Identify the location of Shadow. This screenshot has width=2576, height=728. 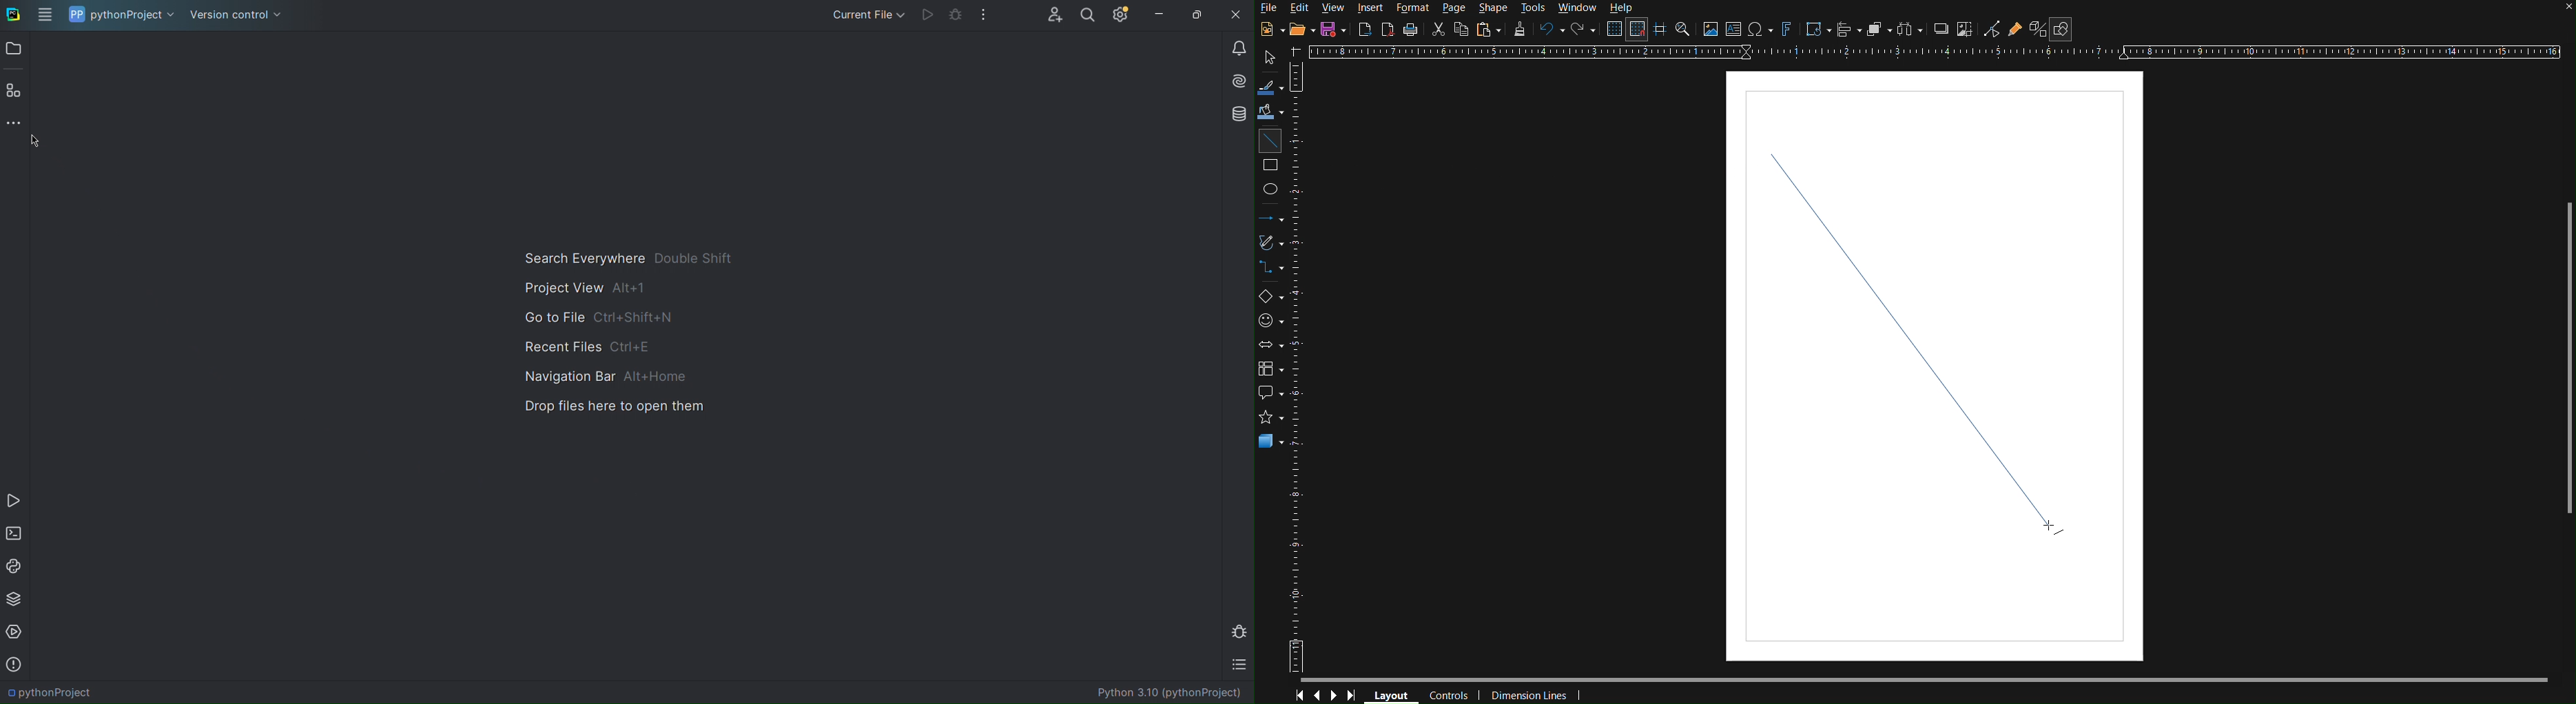
(1941, 28).